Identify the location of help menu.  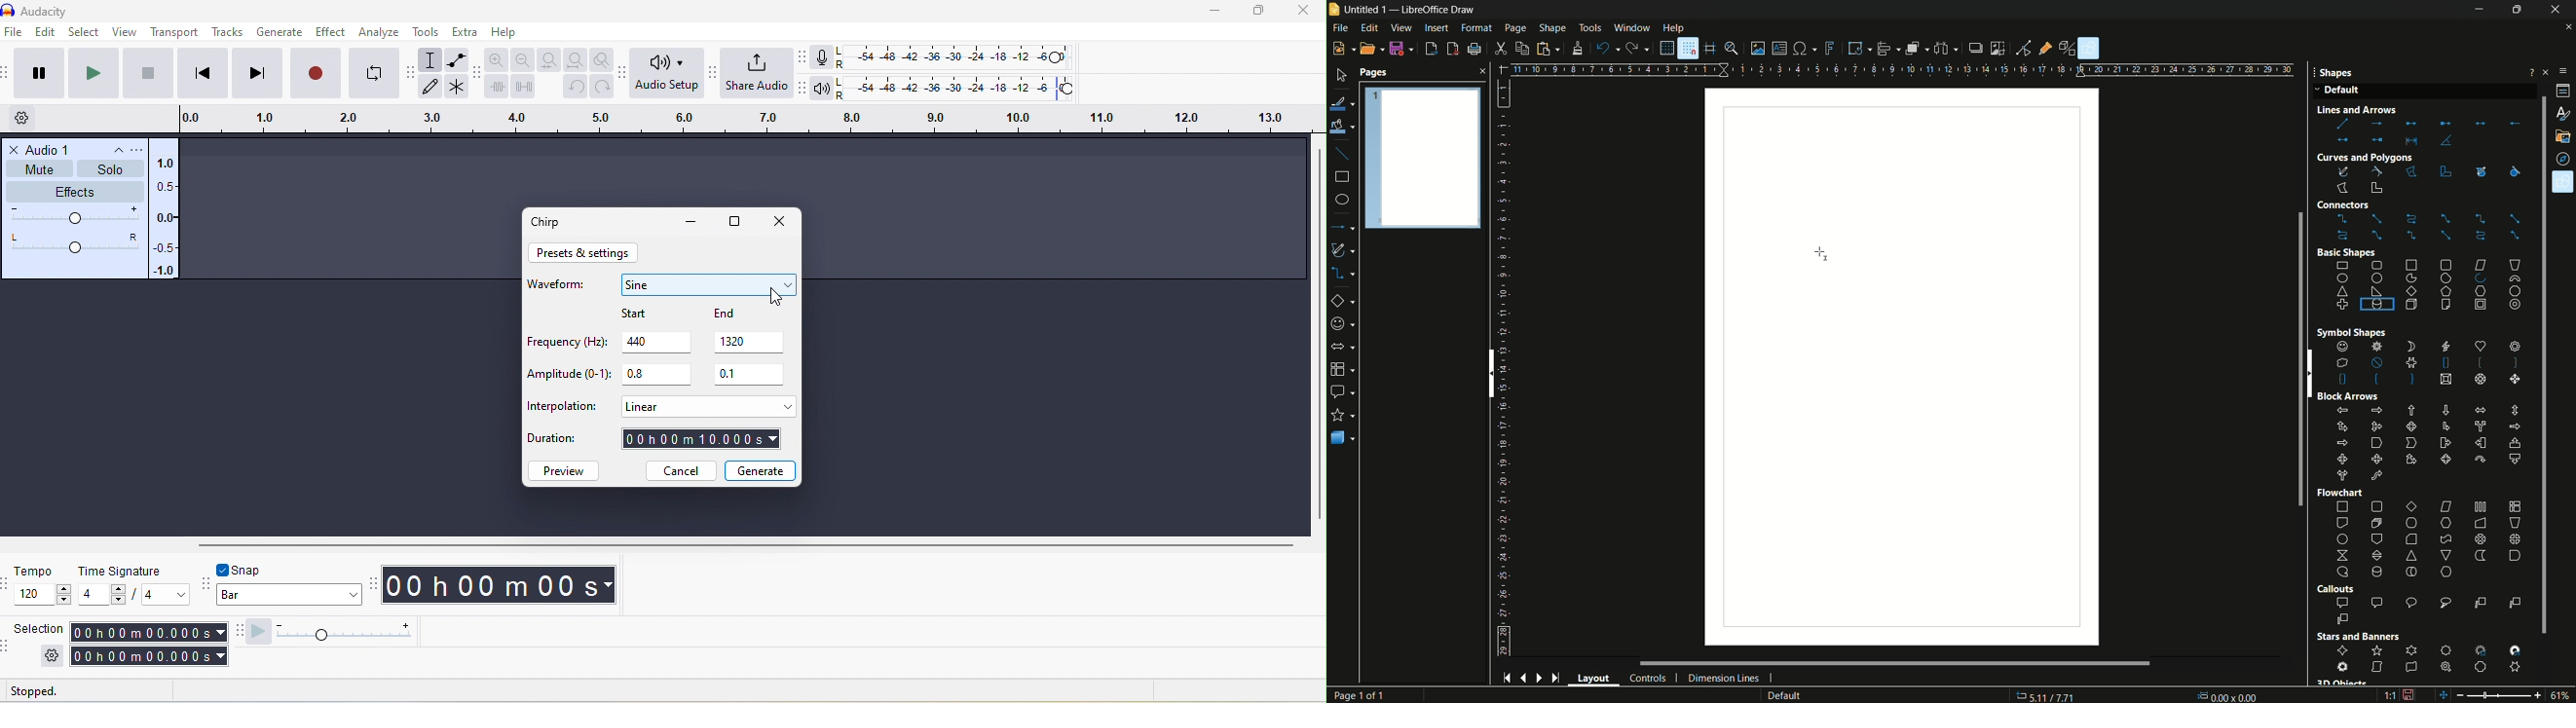
(1673, 28).